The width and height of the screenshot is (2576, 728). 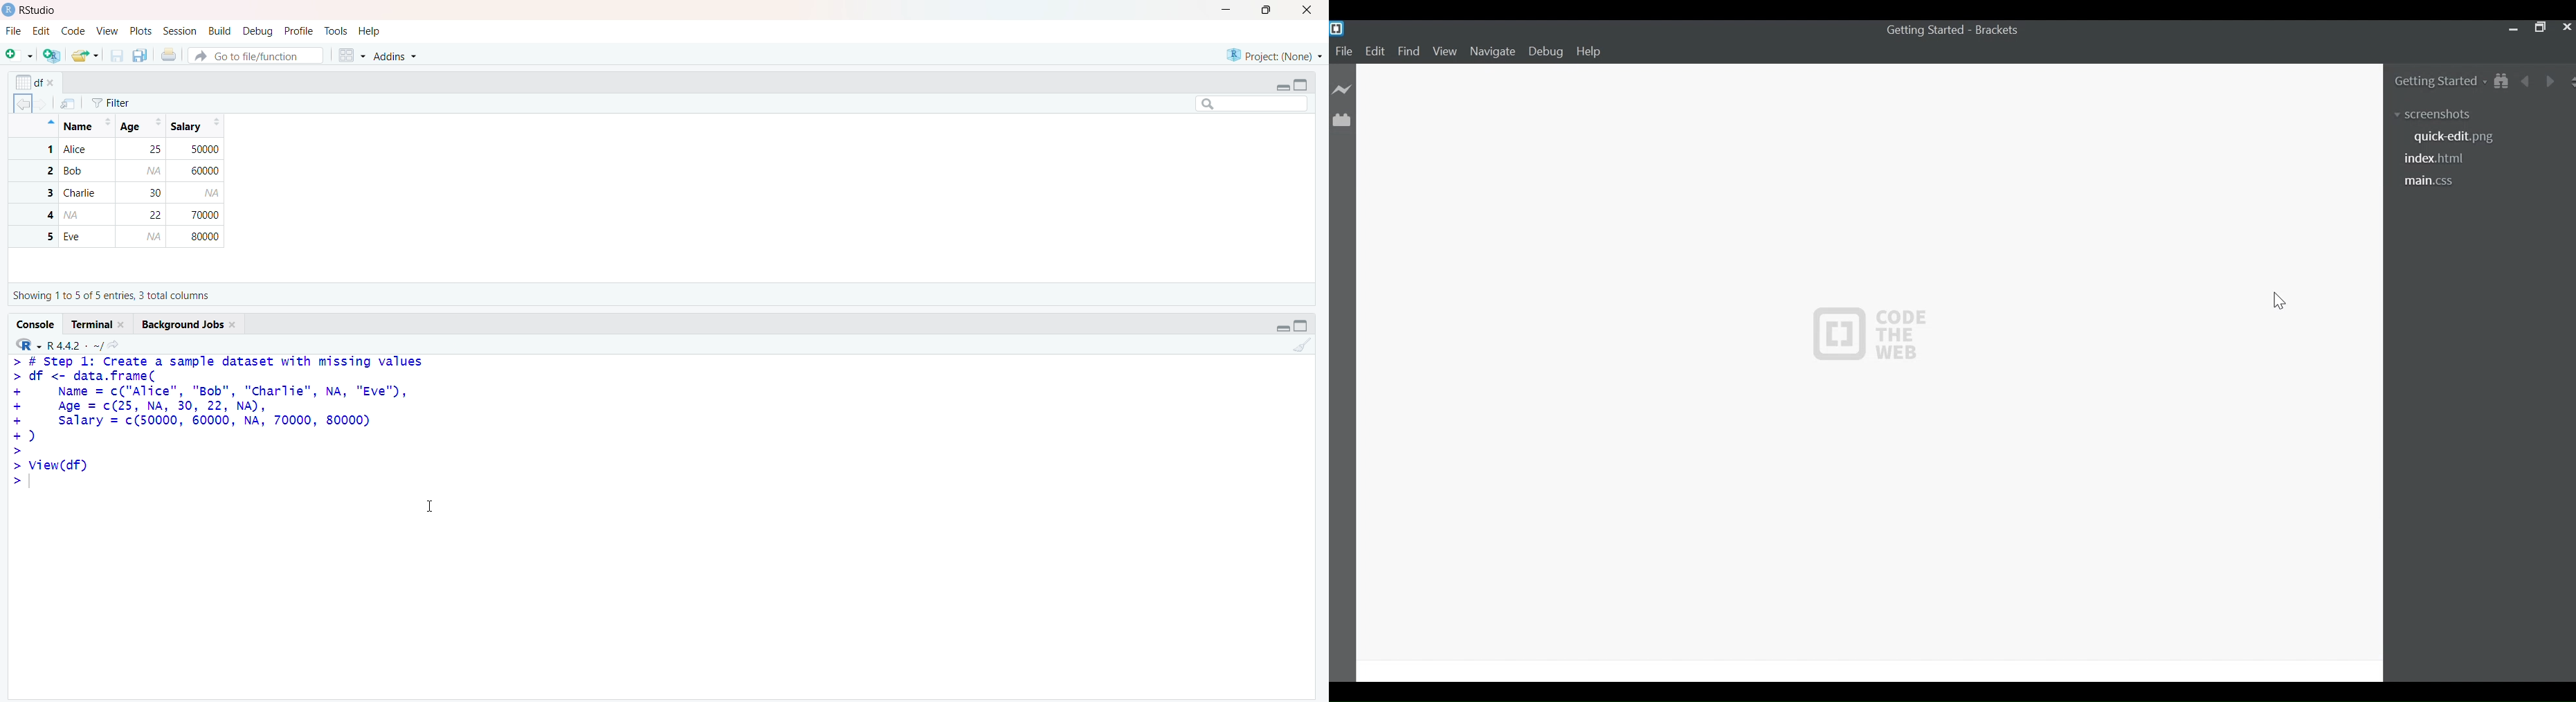 What do you see at coordinates (118, 195) in the screenshot?
I see `1 Alice 25 50000
2 Bob 60000
3 Charlie 30

4 2 70000
5 Eve 80000` at bounding box center [118, 195].